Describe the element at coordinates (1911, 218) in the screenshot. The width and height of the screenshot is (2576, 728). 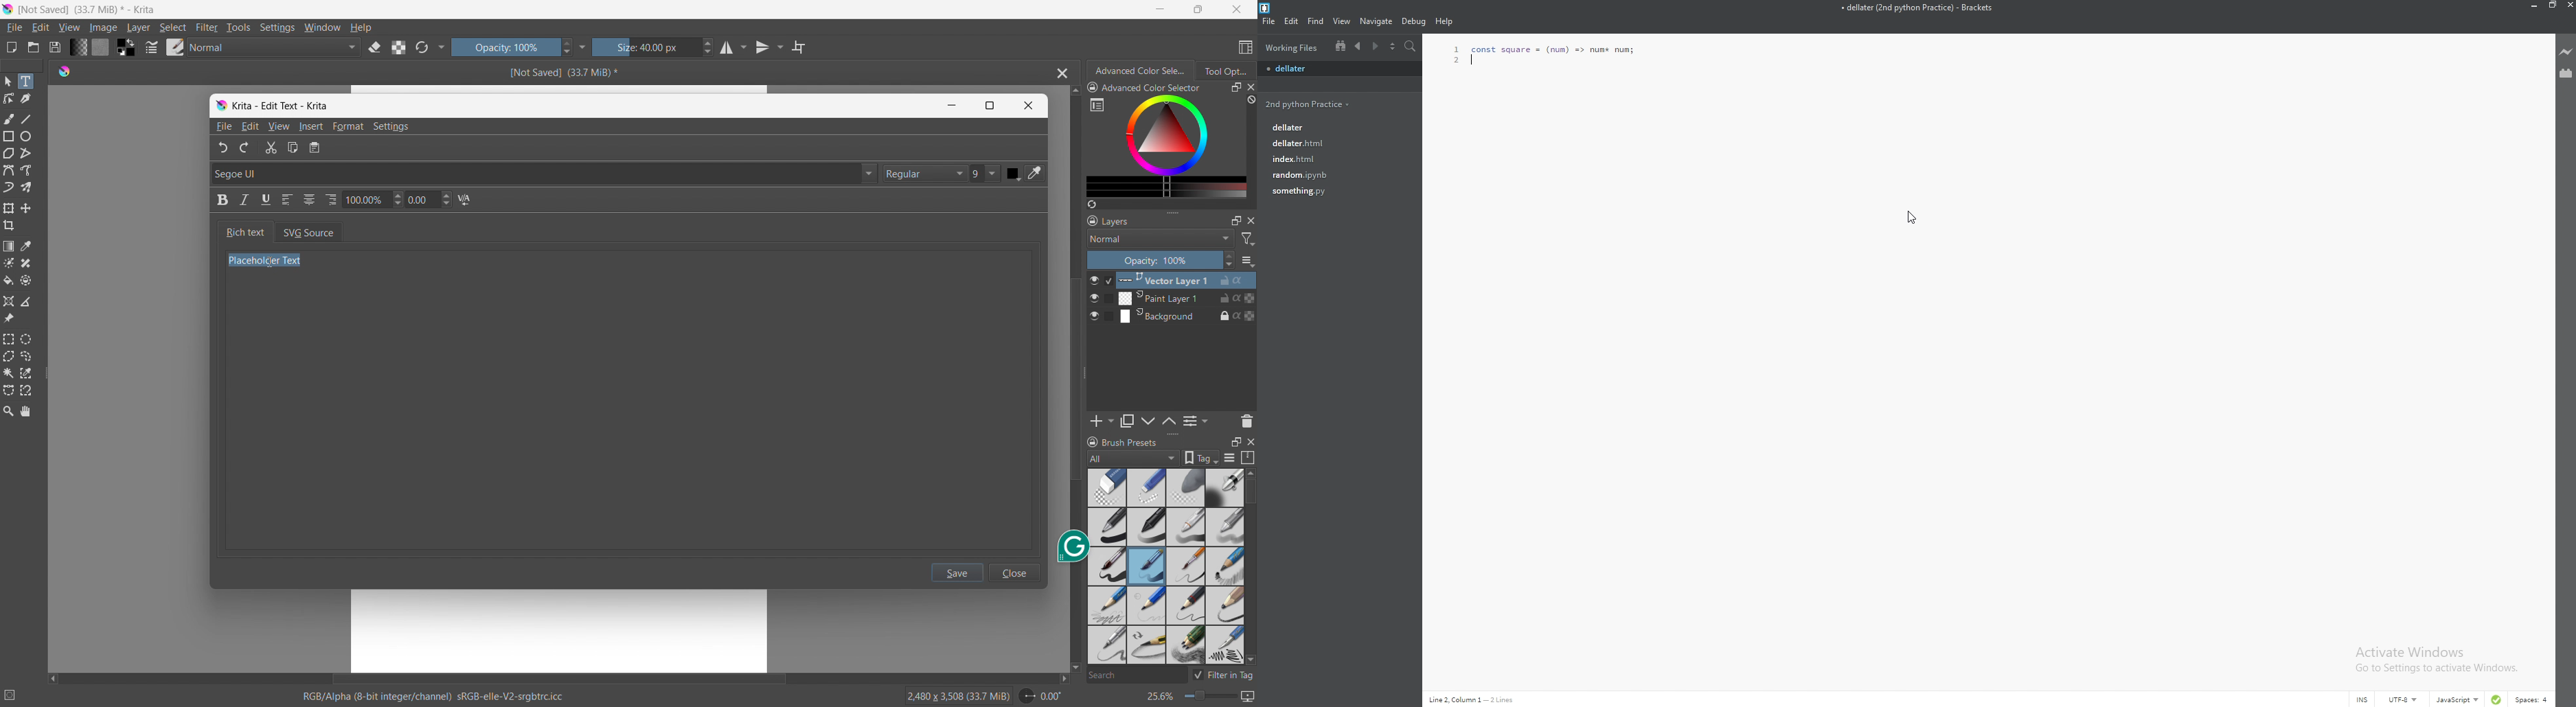
I see `Cursor` at that location.